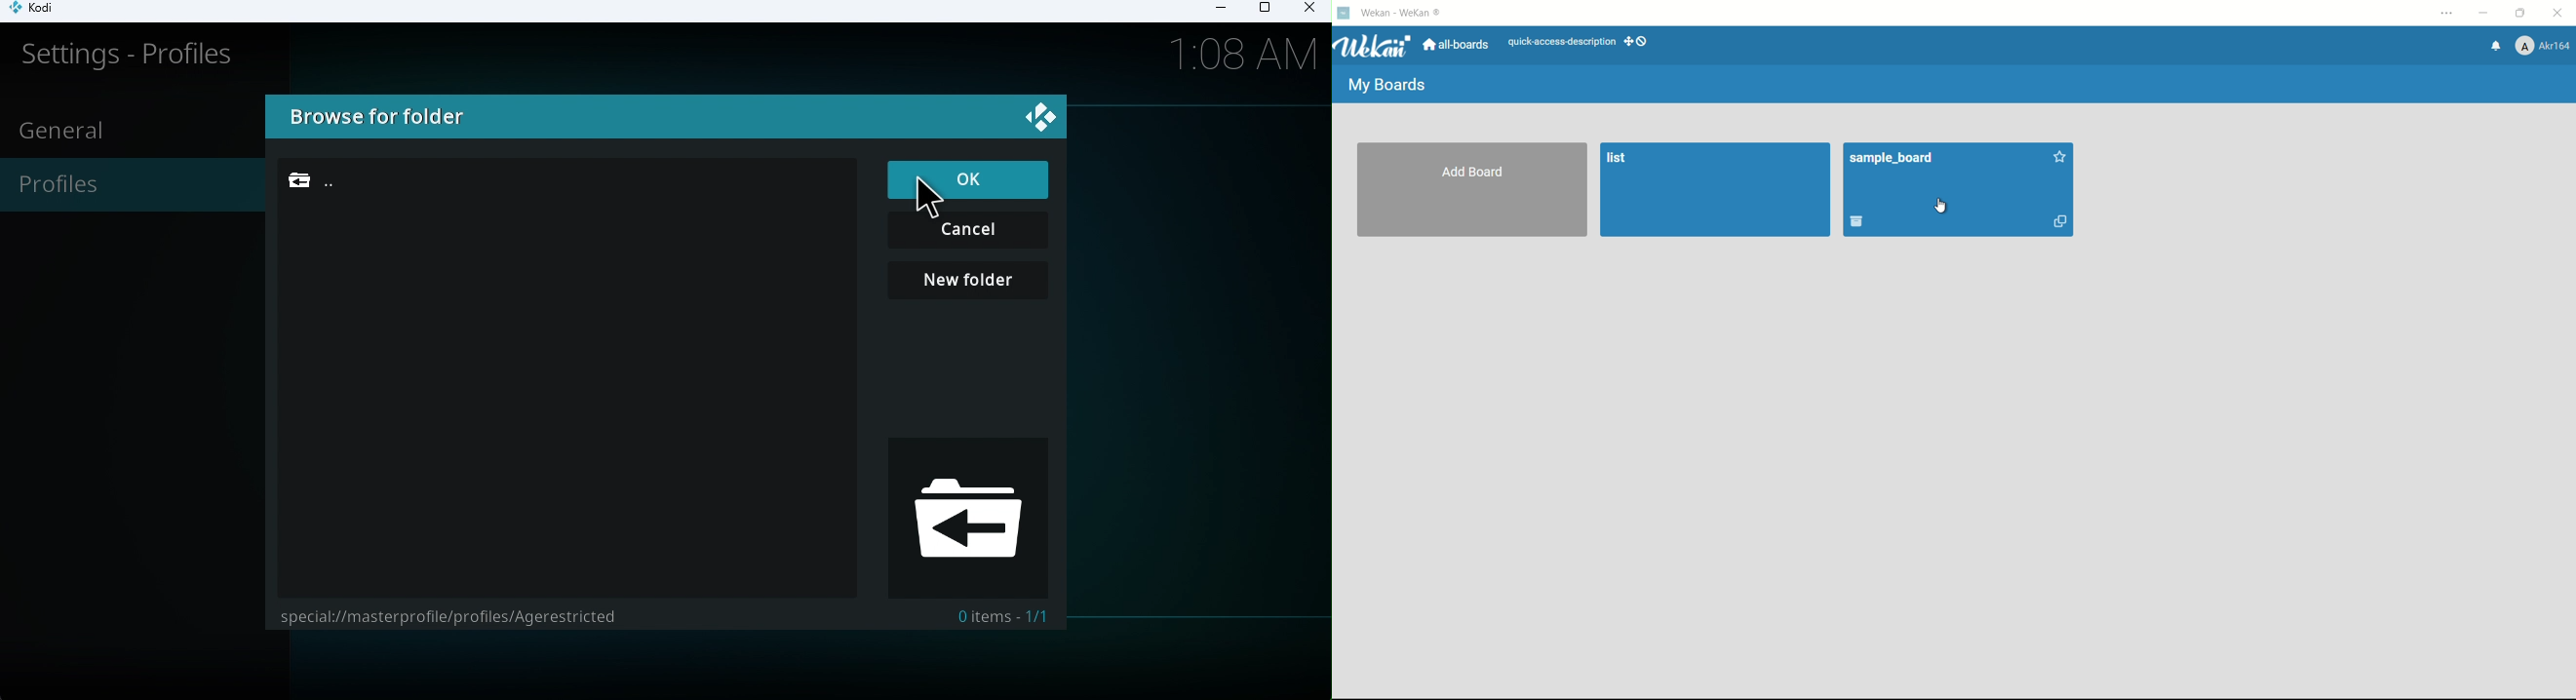 This screenshot has height=700, width=2576. I want to click on OK, so click(969, 183).